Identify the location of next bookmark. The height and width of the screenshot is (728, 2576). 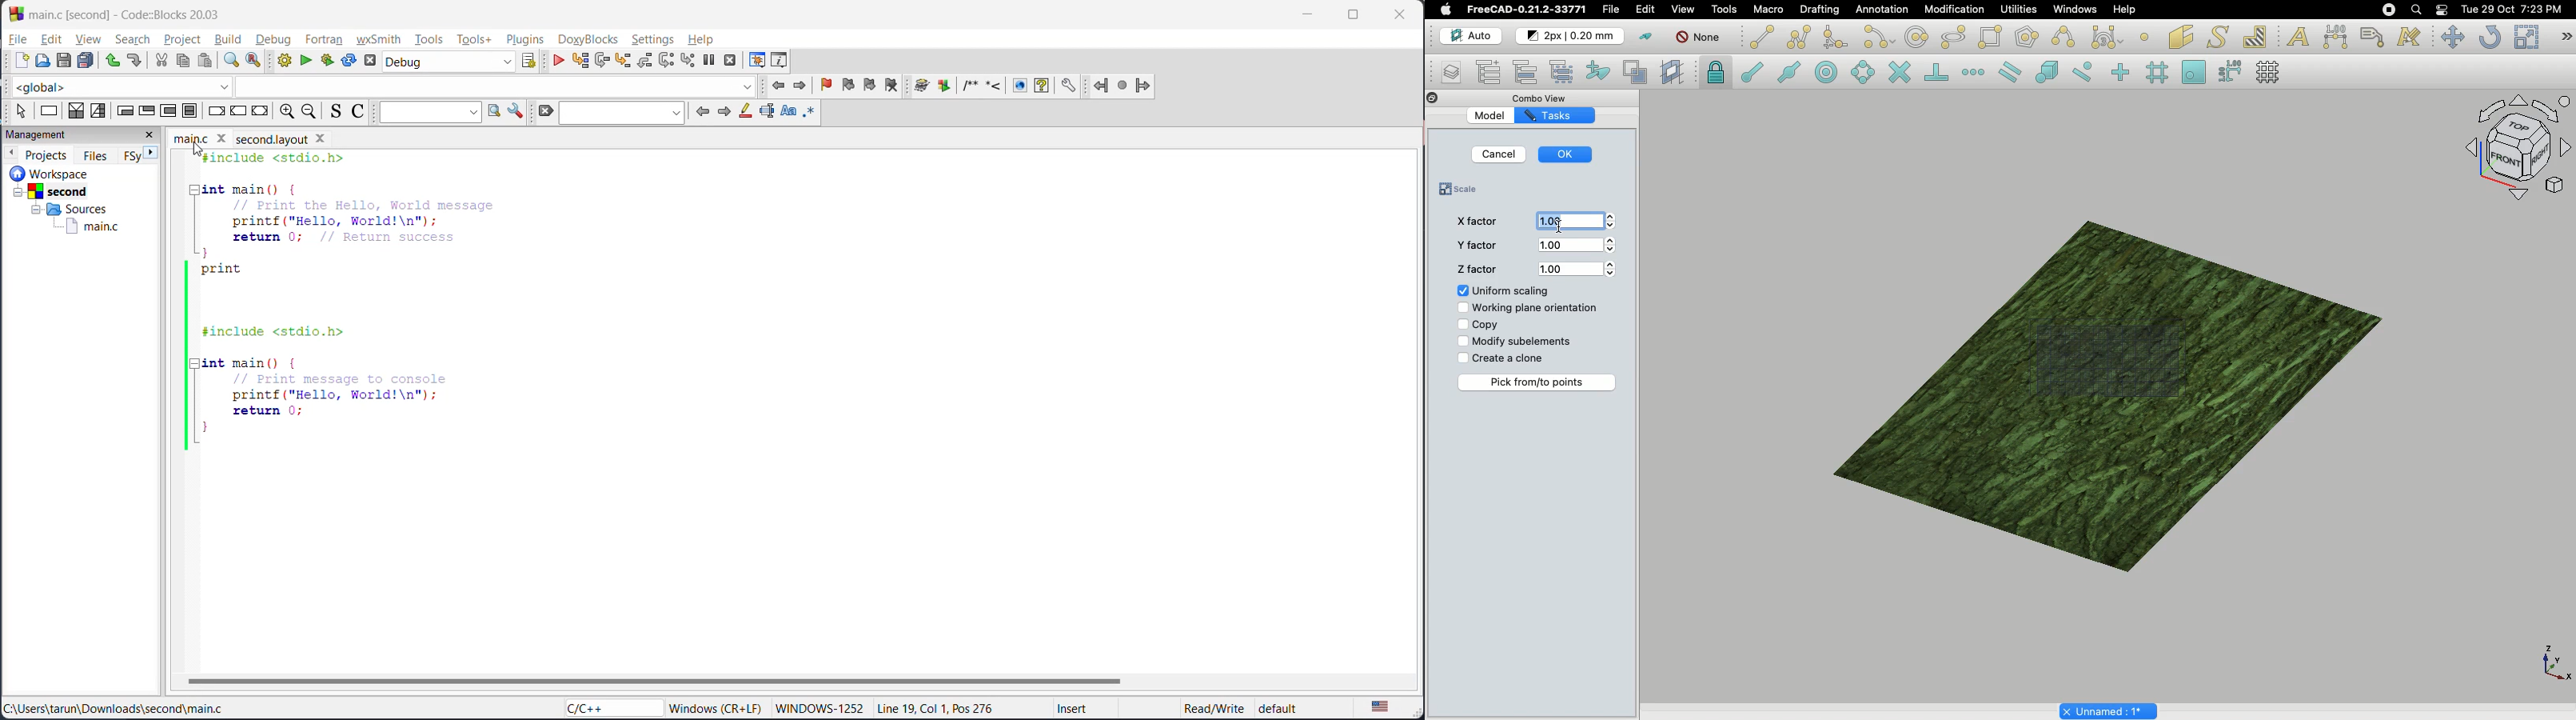
(869, 87).